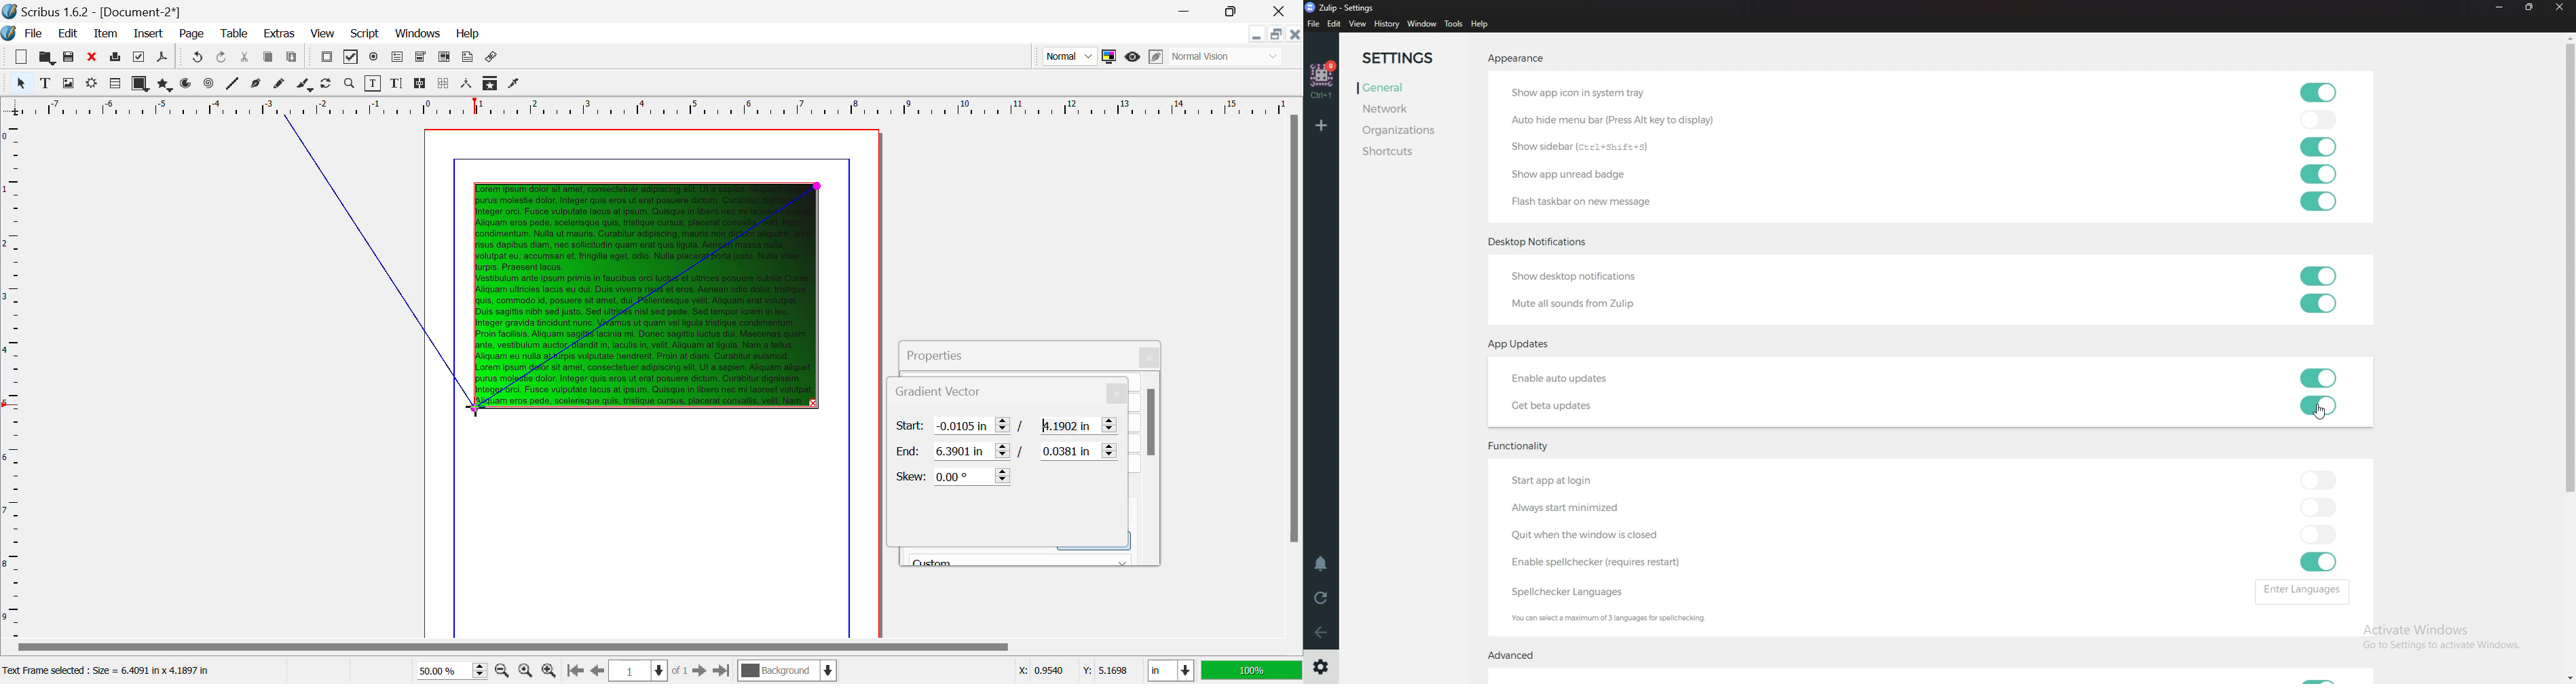  What do you see at coordinates (164, 84) in the screenshot?
I see `Polygons` at bounding box center [164, 84].